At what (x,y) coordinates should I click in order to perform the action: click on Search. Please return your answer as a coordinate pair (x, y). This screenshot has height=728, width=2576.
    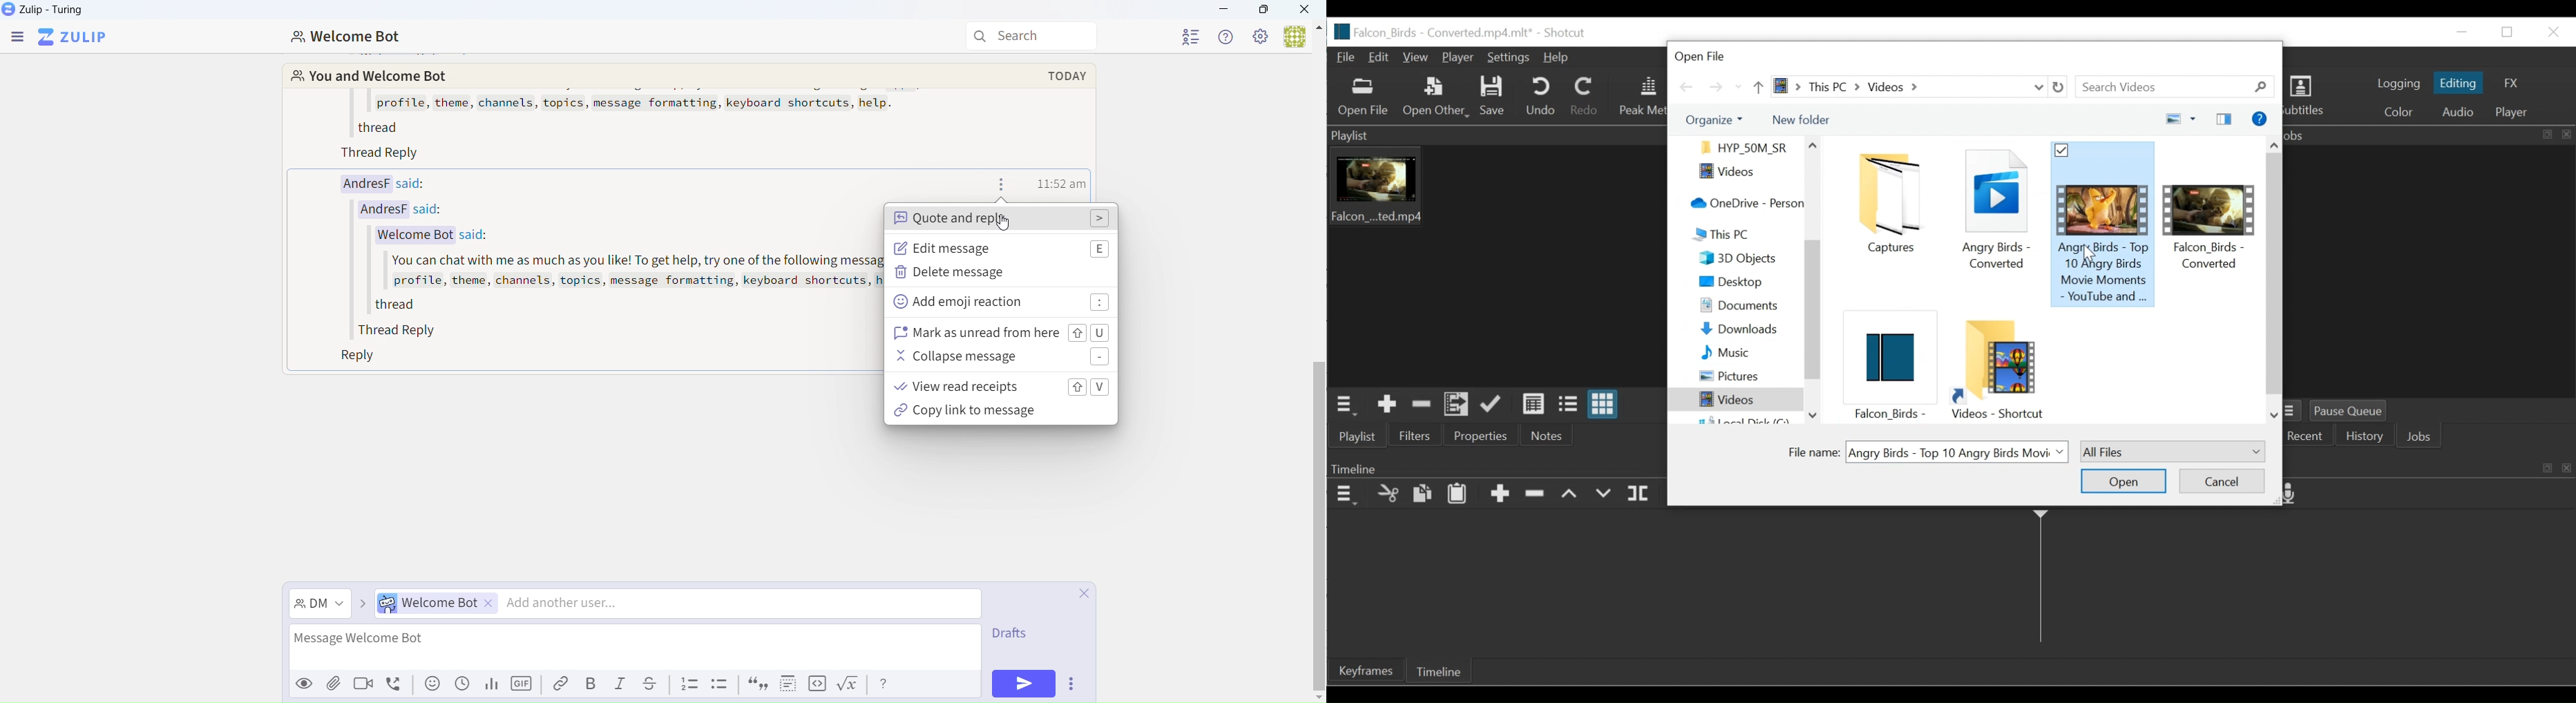
    Looking at the image, I should click on (1032, 35).